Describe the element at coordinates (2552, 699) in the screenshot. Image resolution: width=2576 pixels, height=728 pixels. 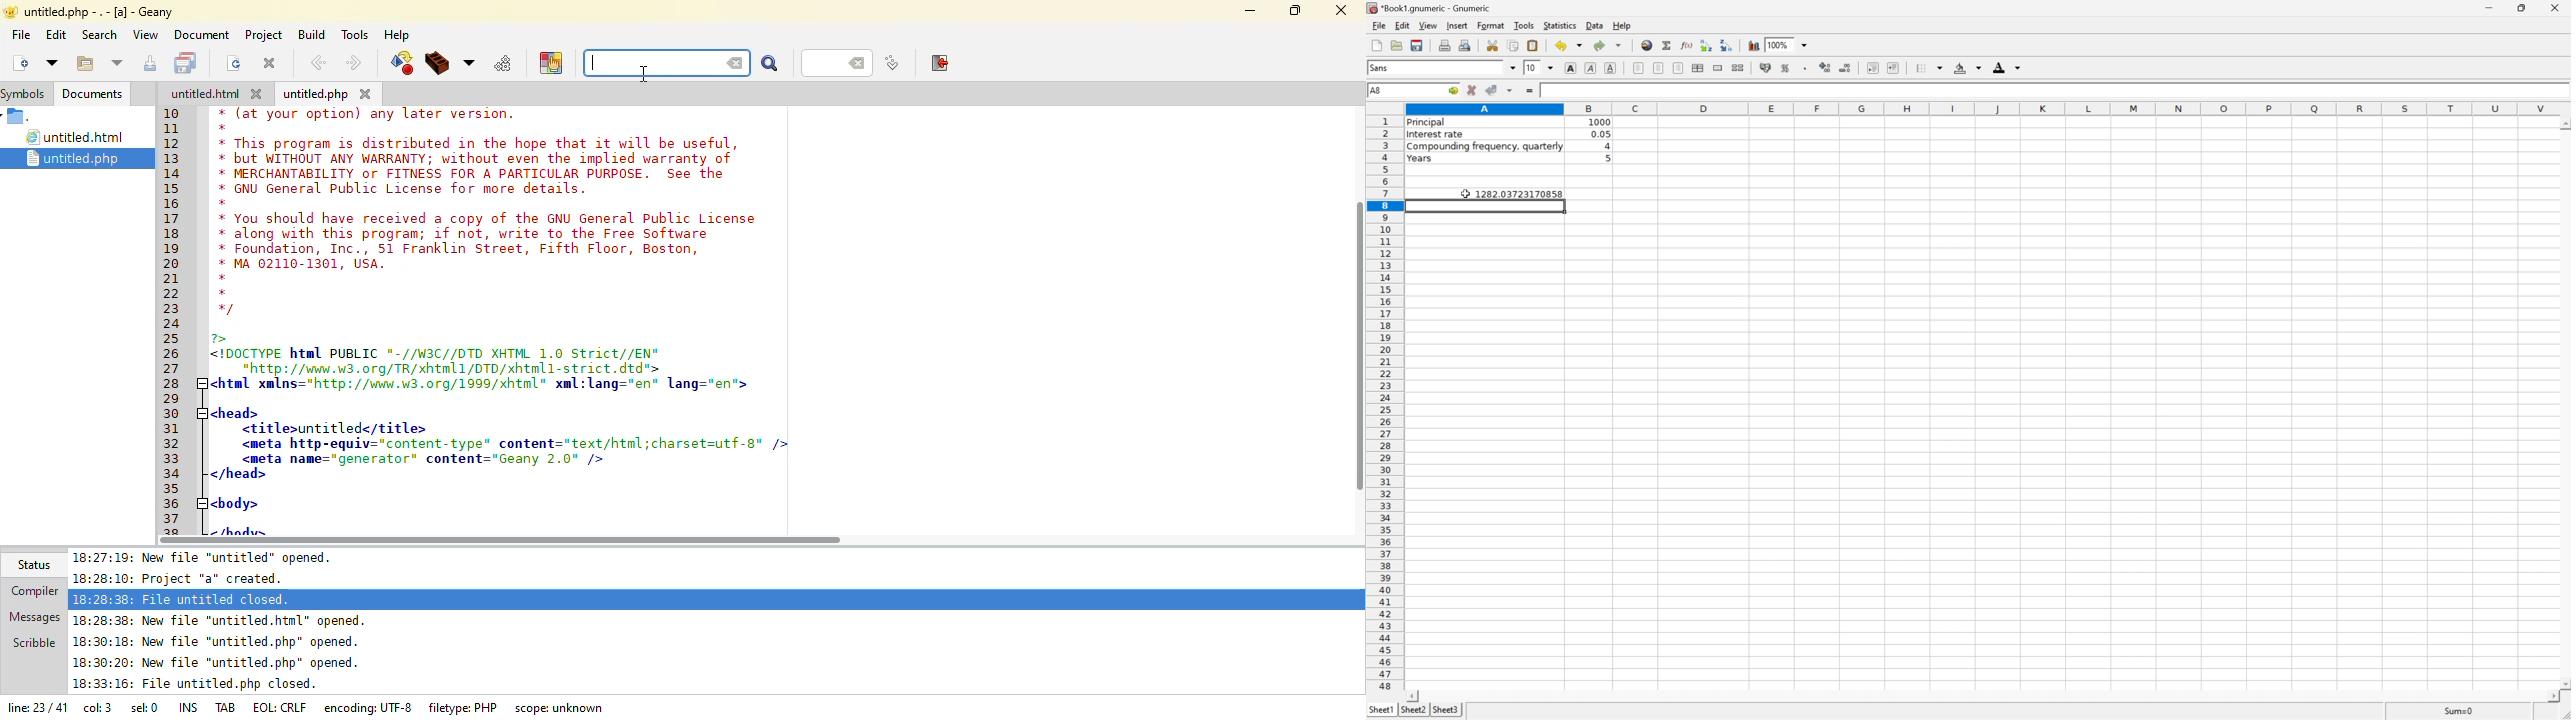
I see `scroll right` at that location.